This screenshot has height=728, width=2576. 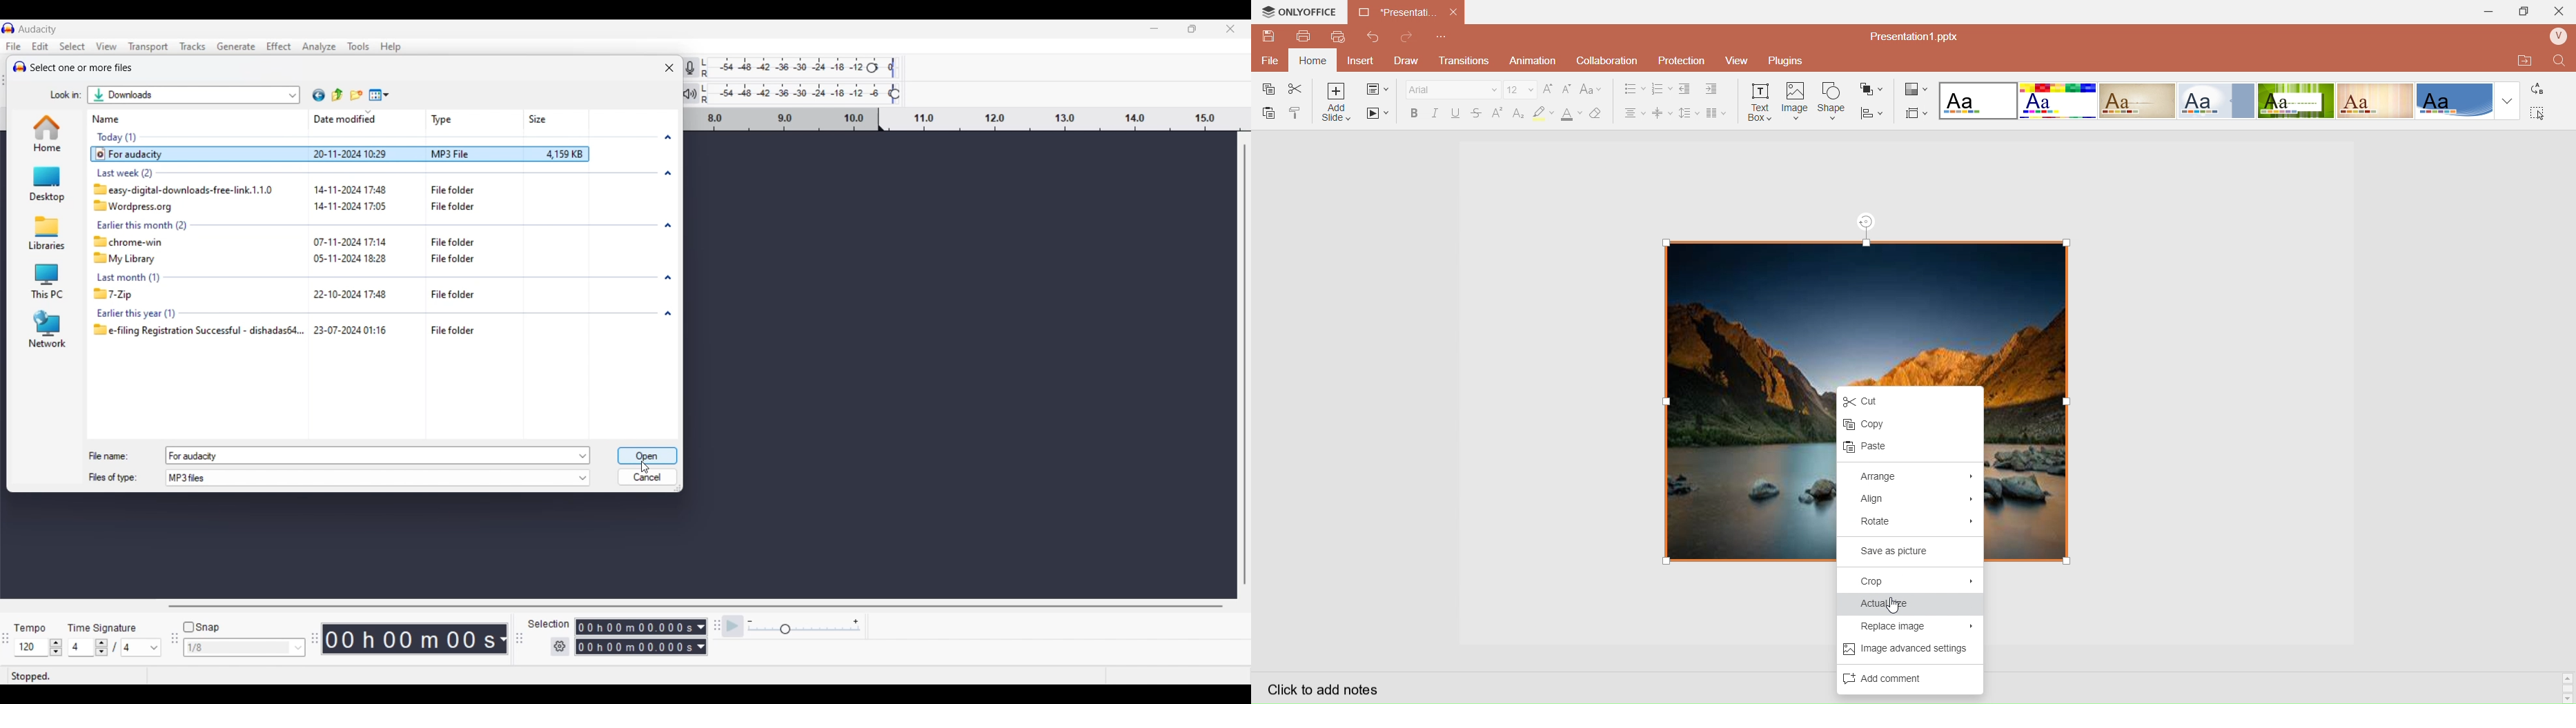 What do you see at coordinates (1442, 37) in the screenshot?
I see `Customize Quick Access Toolbar` at bounding box center [1442, 37].